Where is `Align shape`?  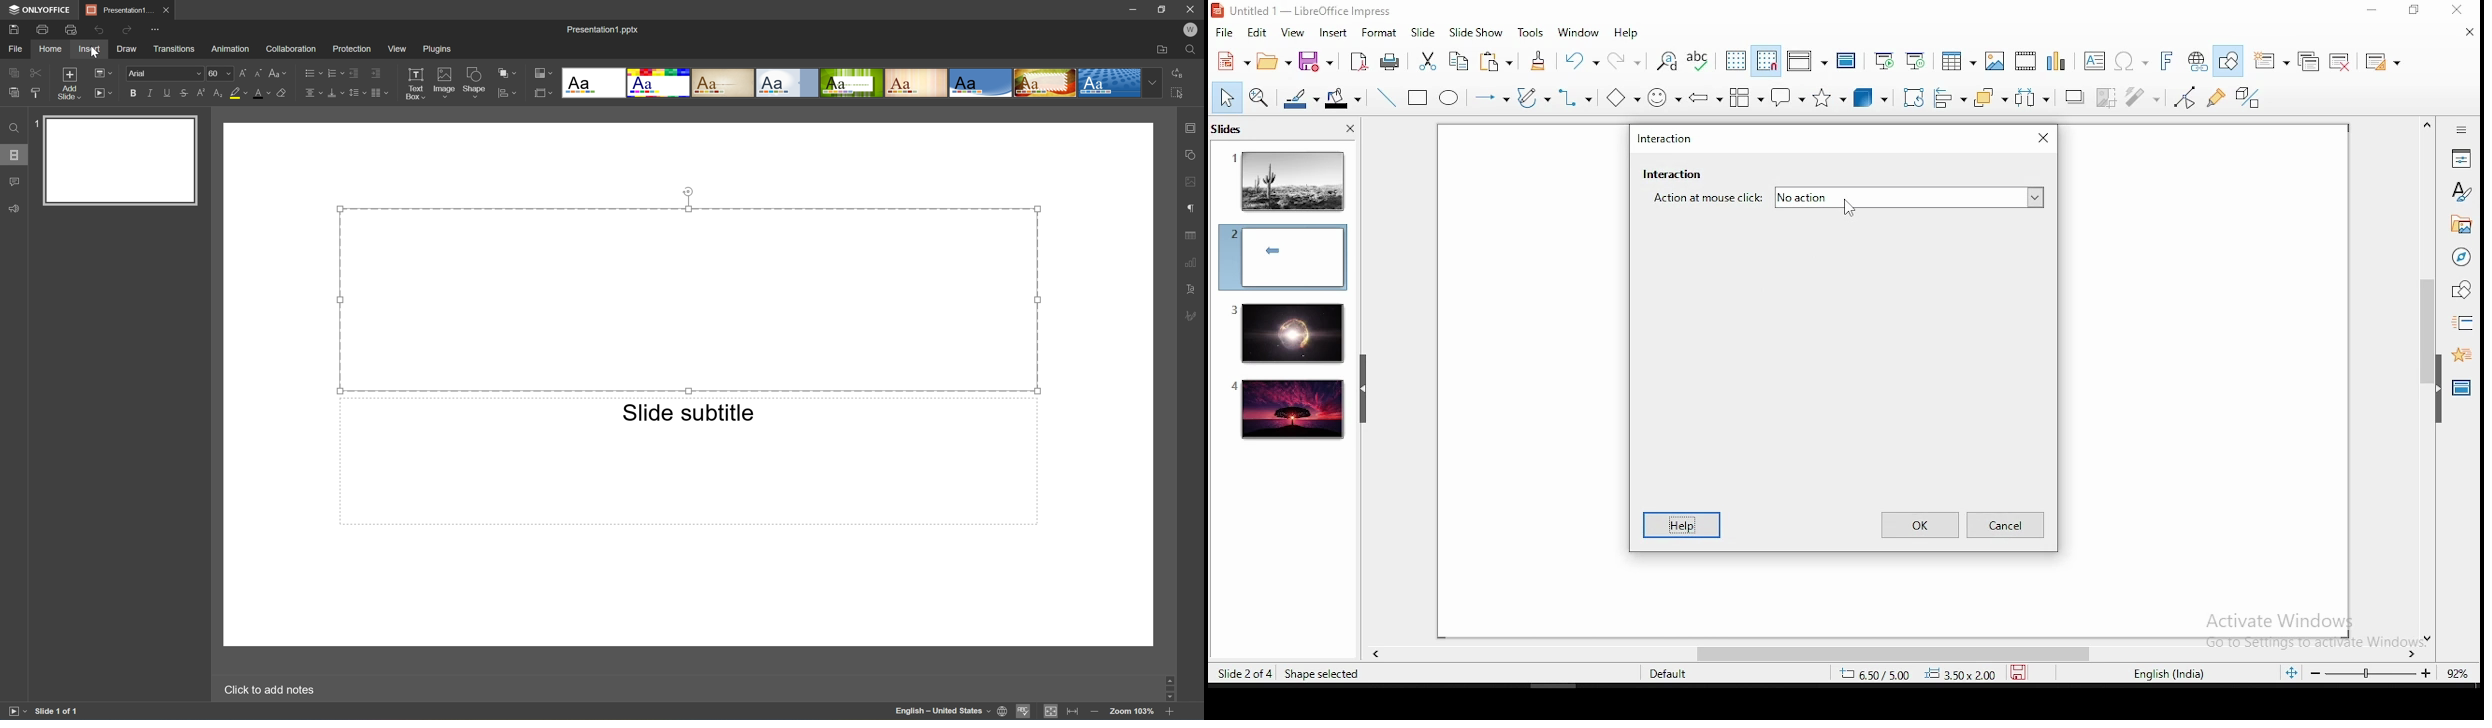 Align shape is located at coordinates (507, 96).